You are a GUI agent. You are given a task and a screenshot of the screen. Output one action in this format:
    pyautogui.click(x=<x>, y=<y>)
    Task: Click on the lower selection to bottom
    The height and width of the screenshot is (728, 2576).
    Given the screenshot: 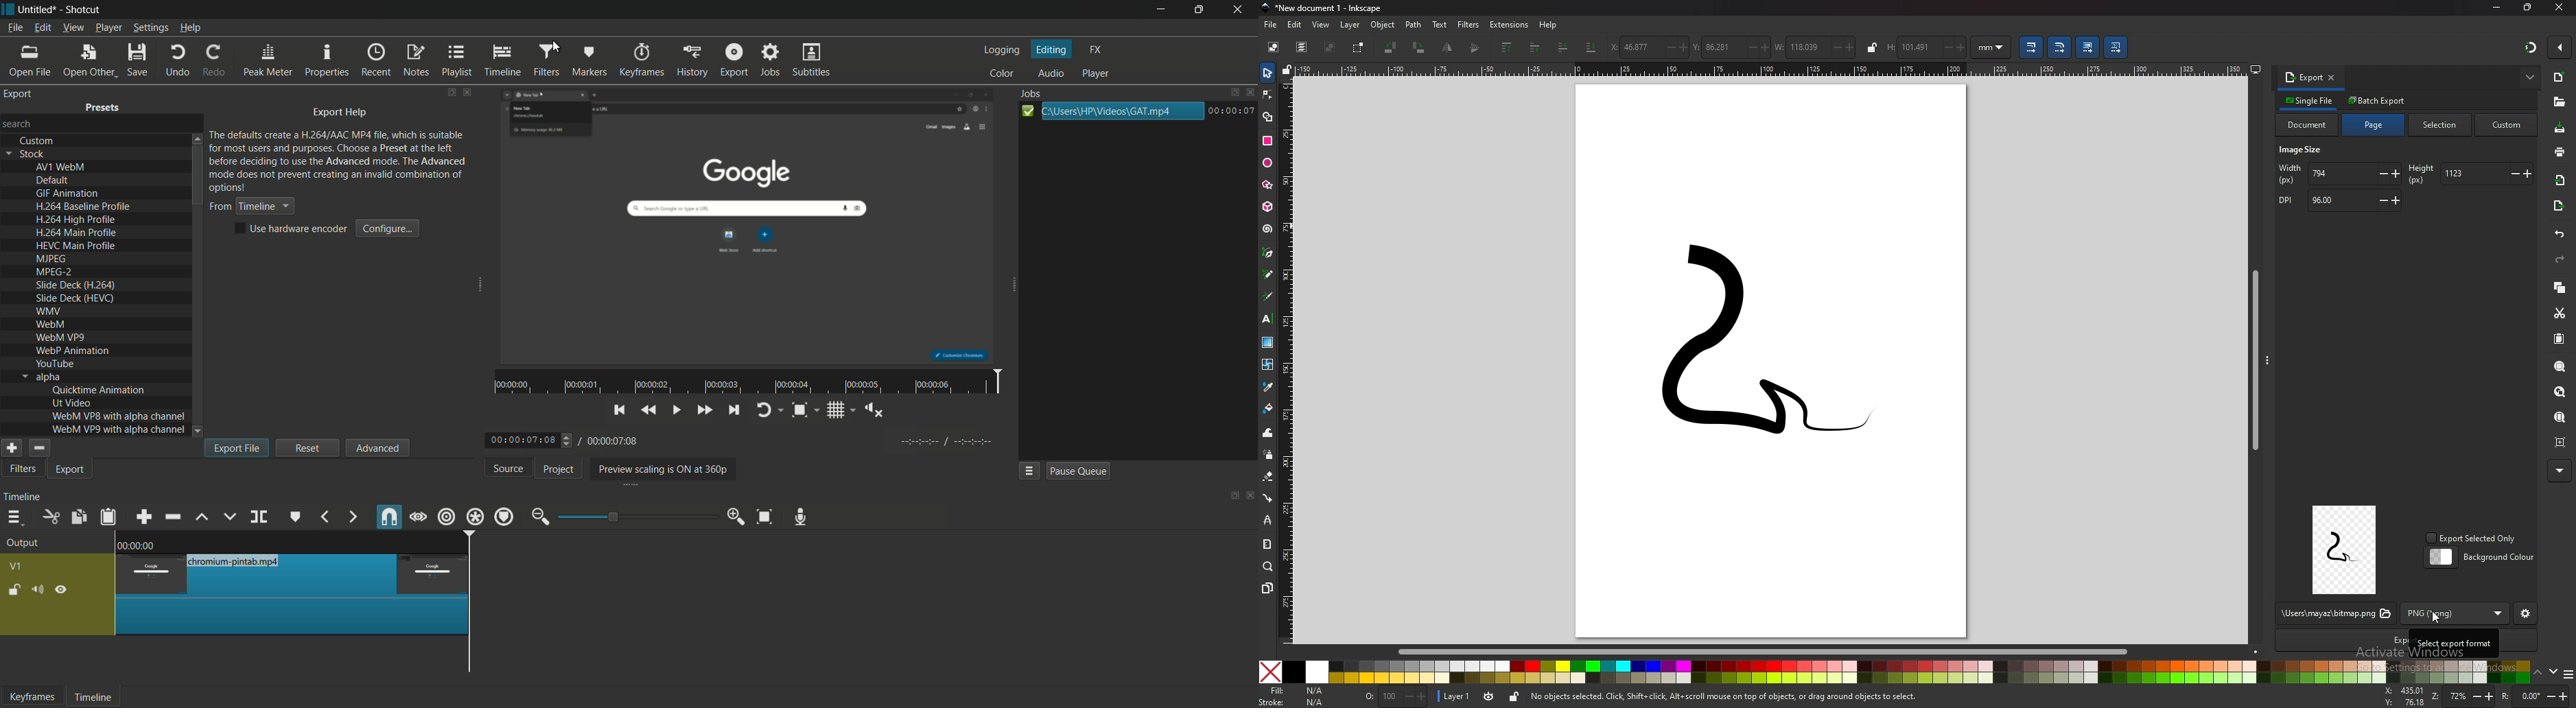 What is the action you would take?
    pyautogui.click(x=1591, y=47)
    